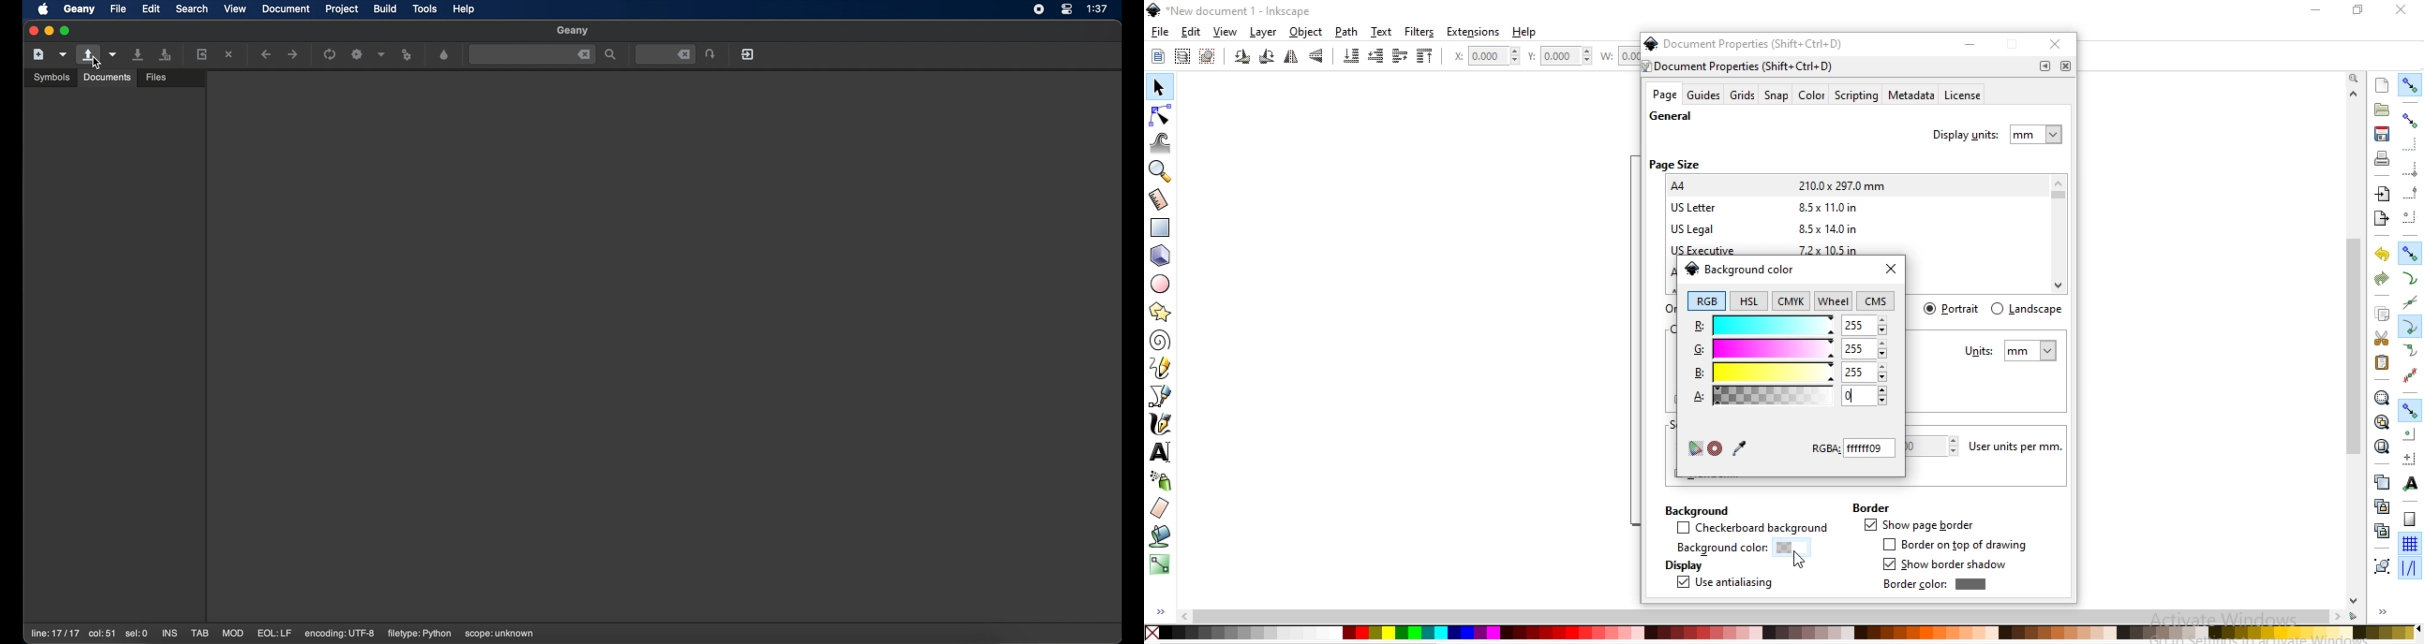 This screenshot has width=2436, height=644. What do you see at coordinates (2381, 423) in the screenshot?
I see `zoom to fit drawing` at bounding box center [2381, 423].